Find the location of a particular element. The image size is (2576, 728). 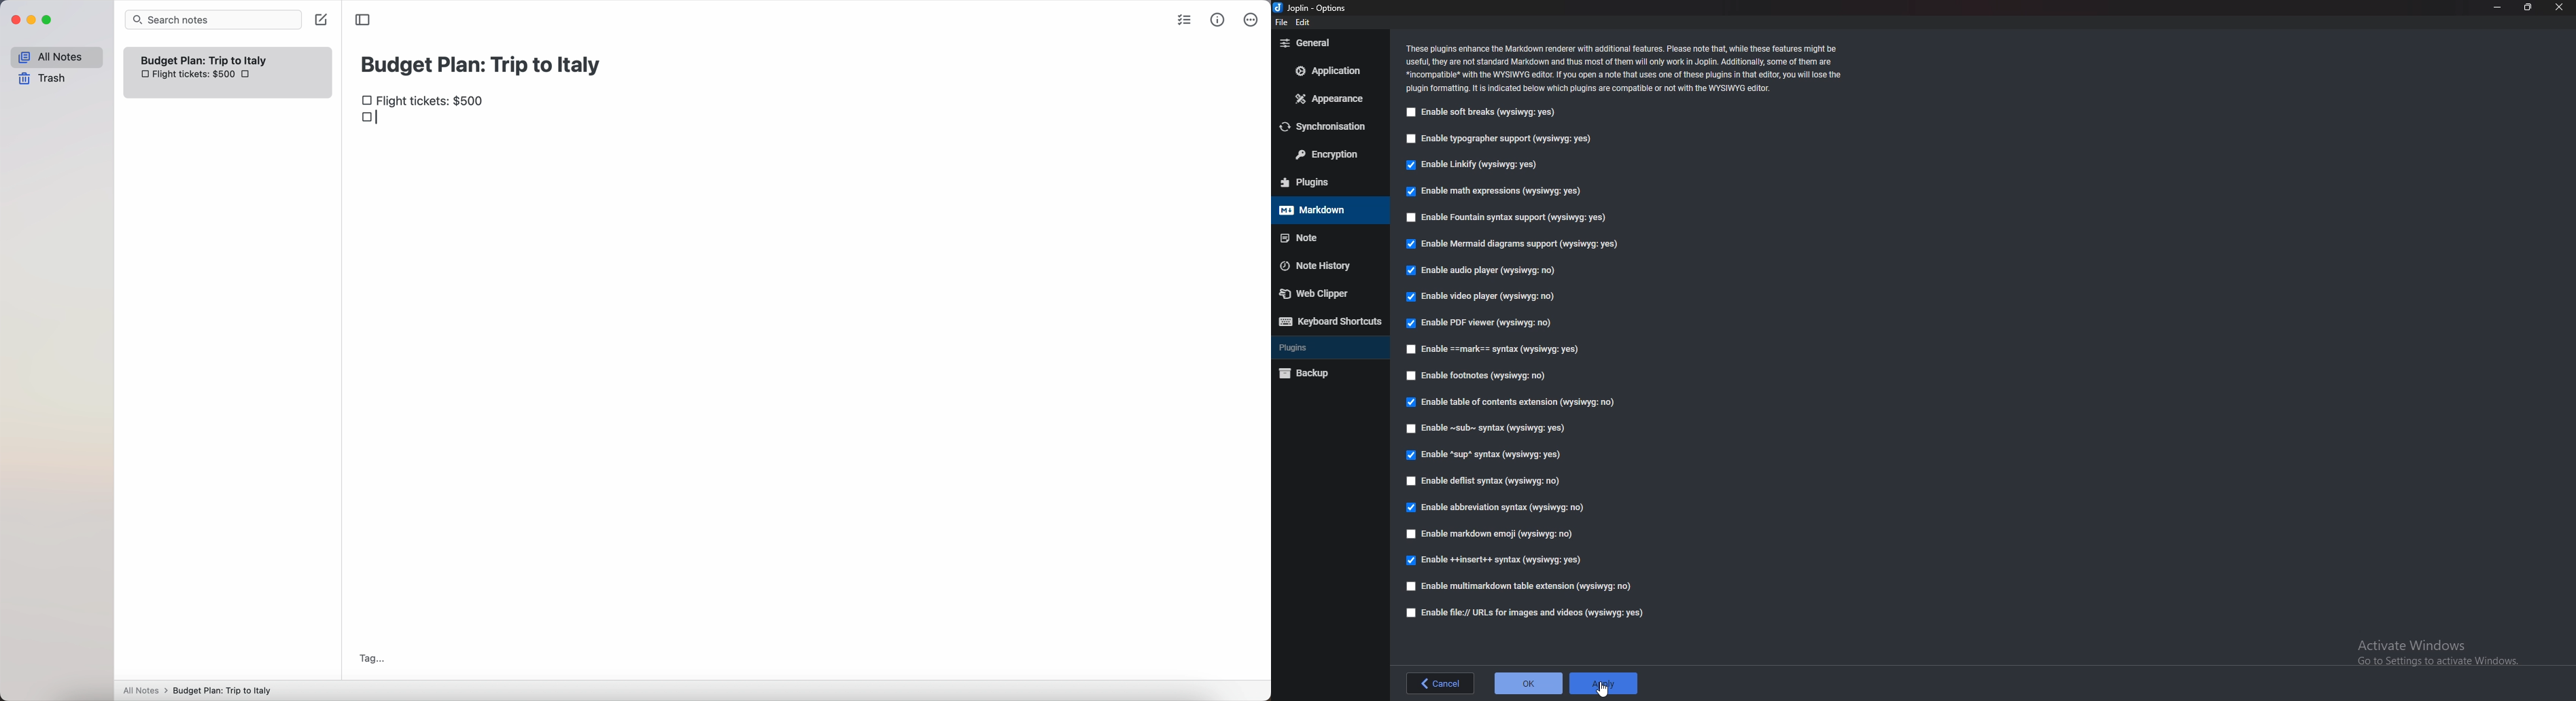

Enable table of contents extension is located at coordinates (1518, 402).